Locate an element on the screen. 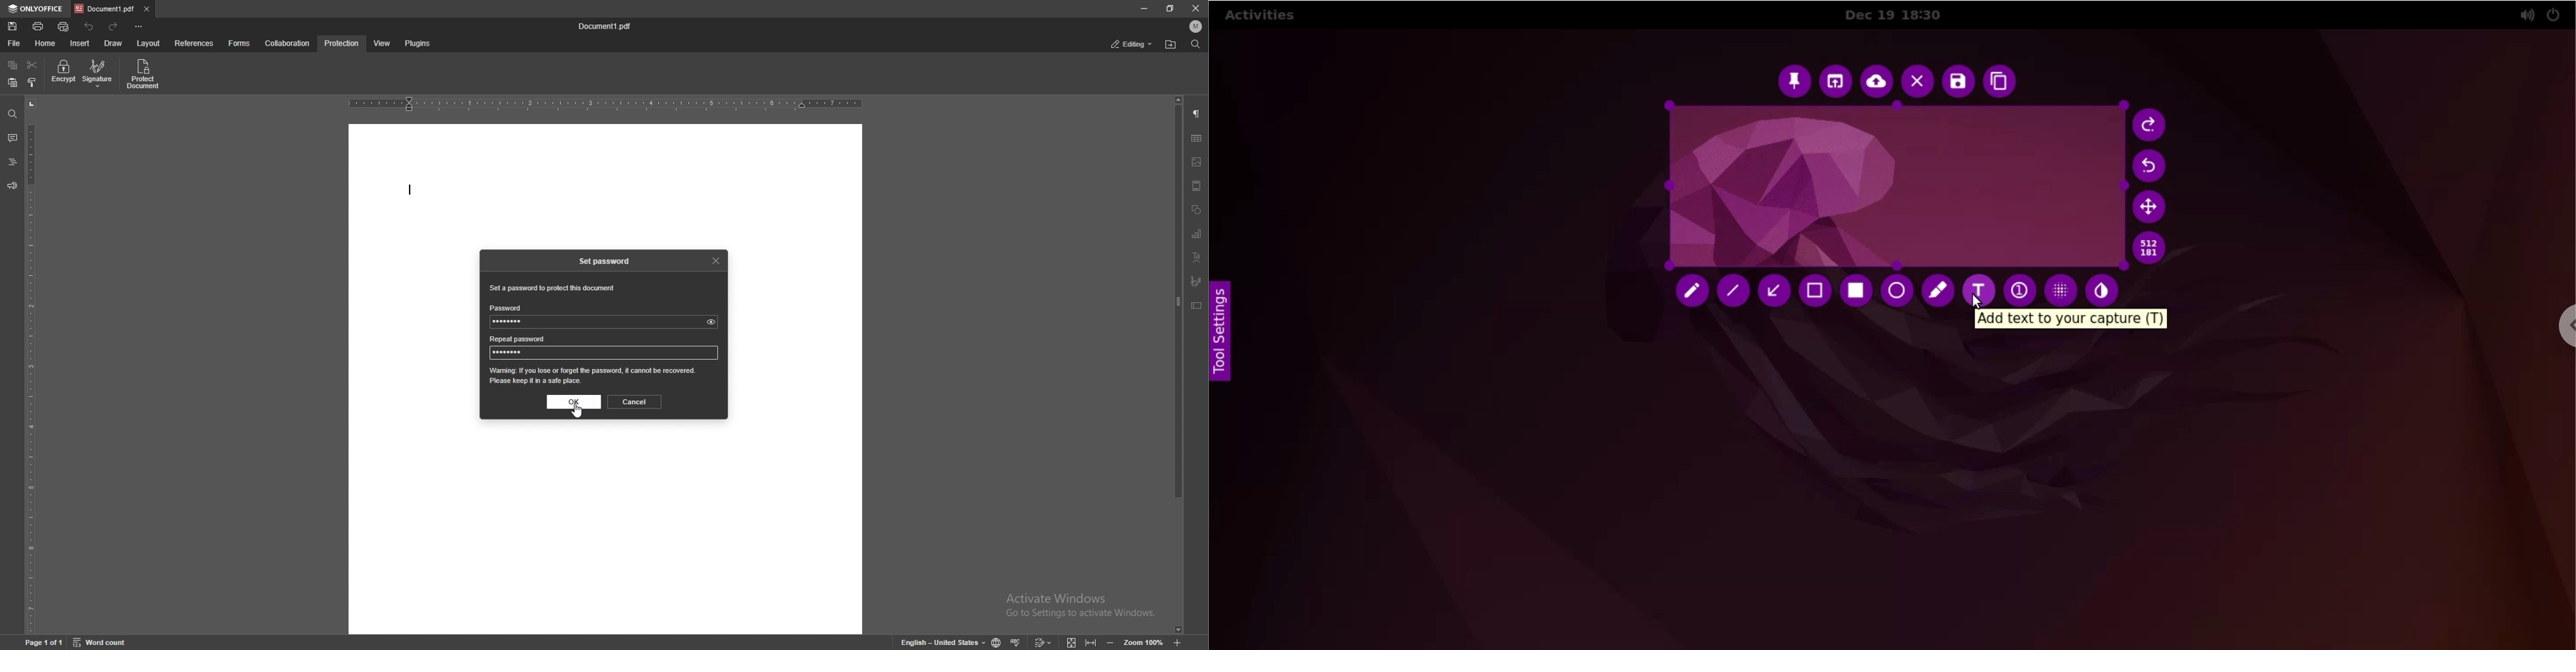 This screenshot has height=672, width=2576. password input is located at coordinates (602, 324).